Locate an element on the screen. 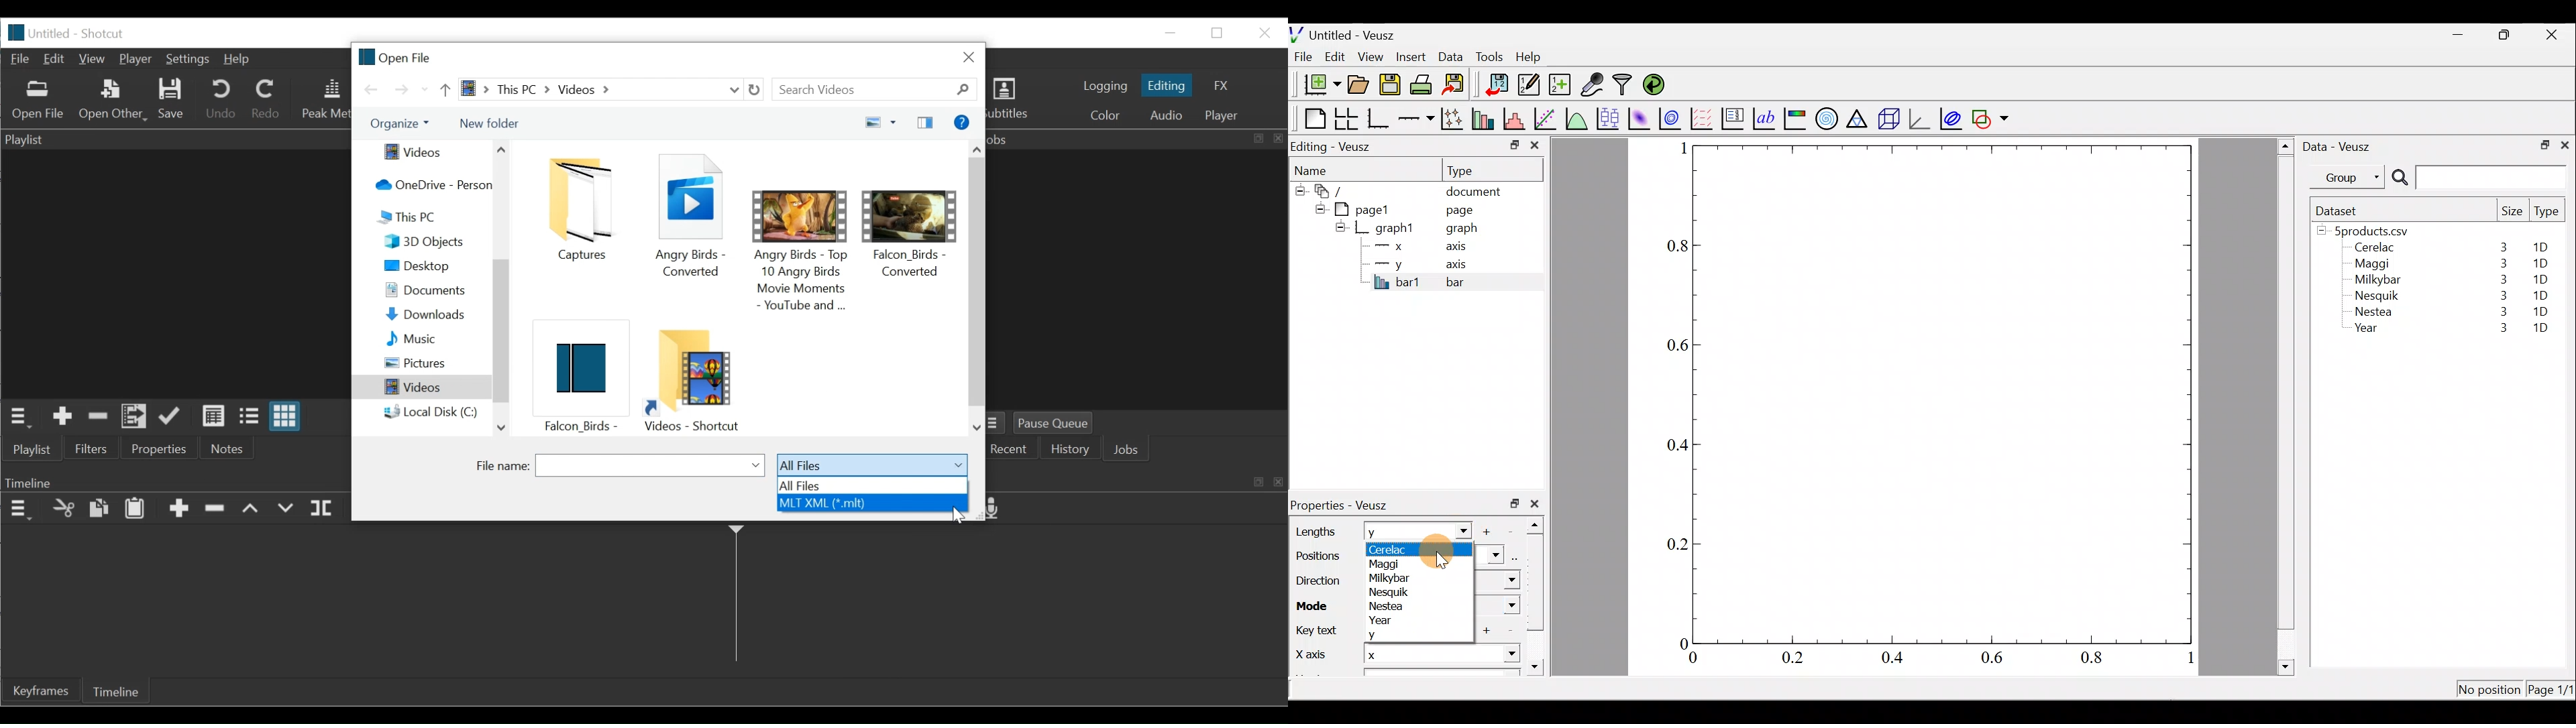  Overwrite is located at coordinates (284, 509).